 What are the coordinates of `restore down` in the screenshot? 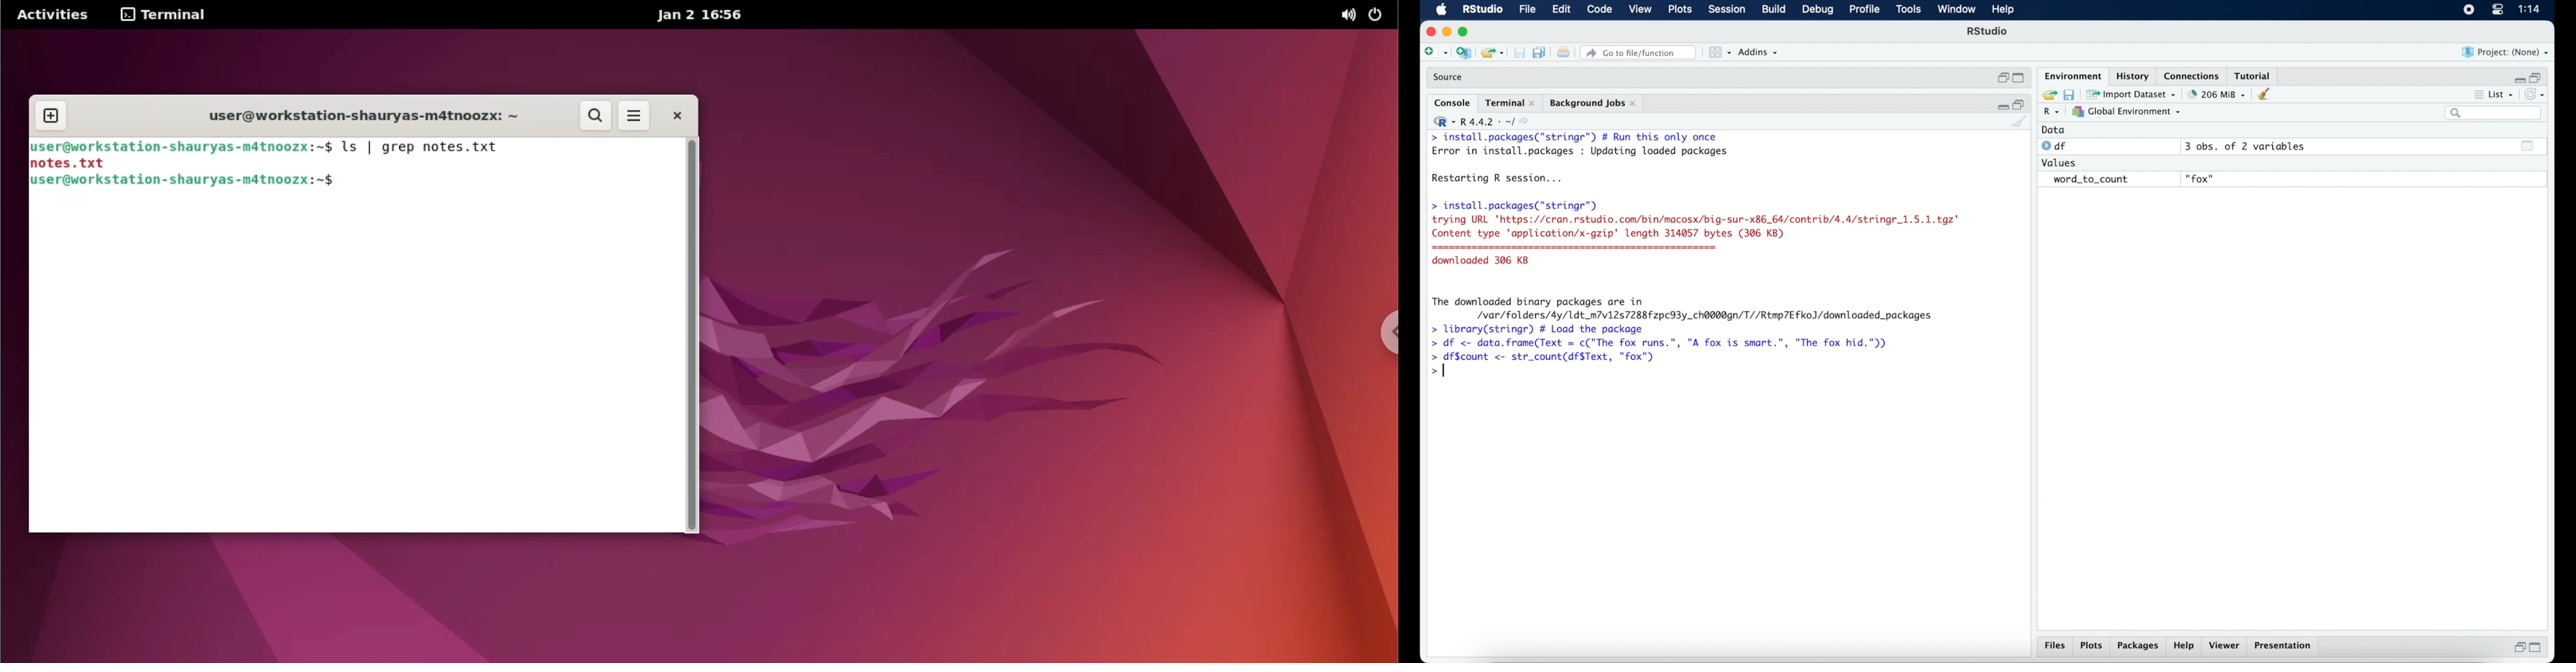 It's located at (2020, 104).